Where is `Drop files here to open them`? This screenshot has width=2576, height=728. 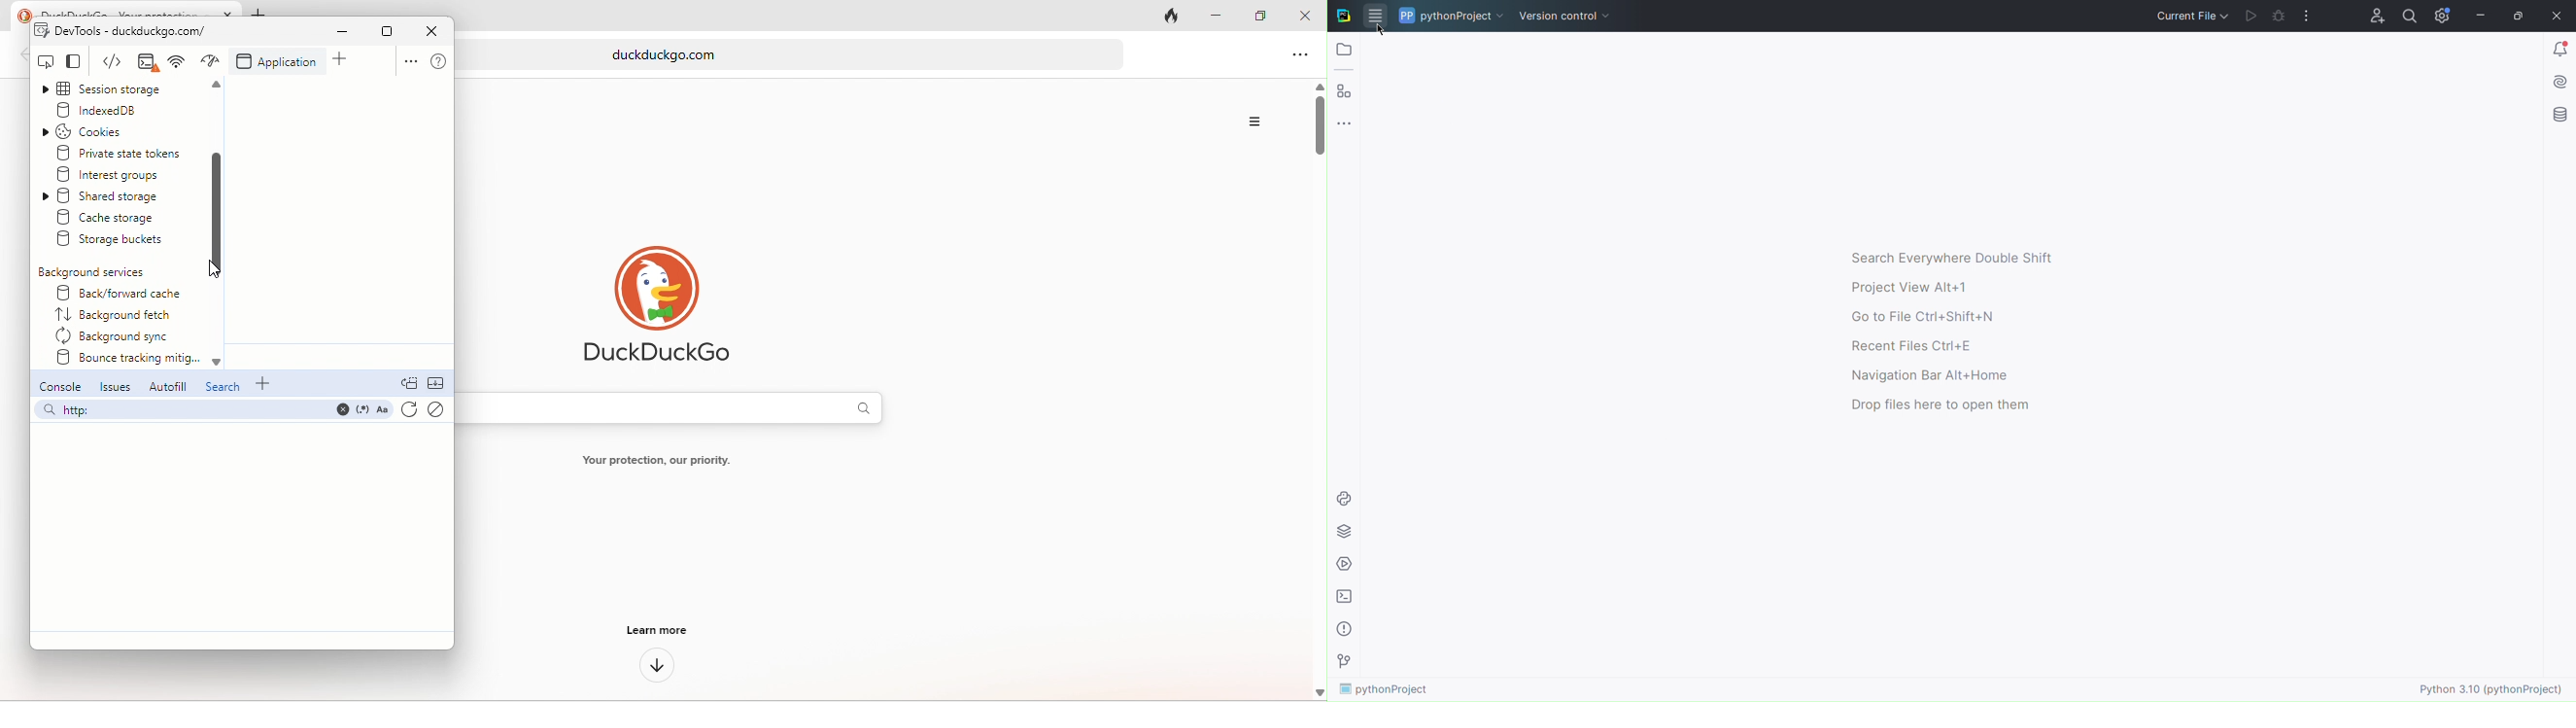 Drop files here to open them is located at coordinates (1940, 404).